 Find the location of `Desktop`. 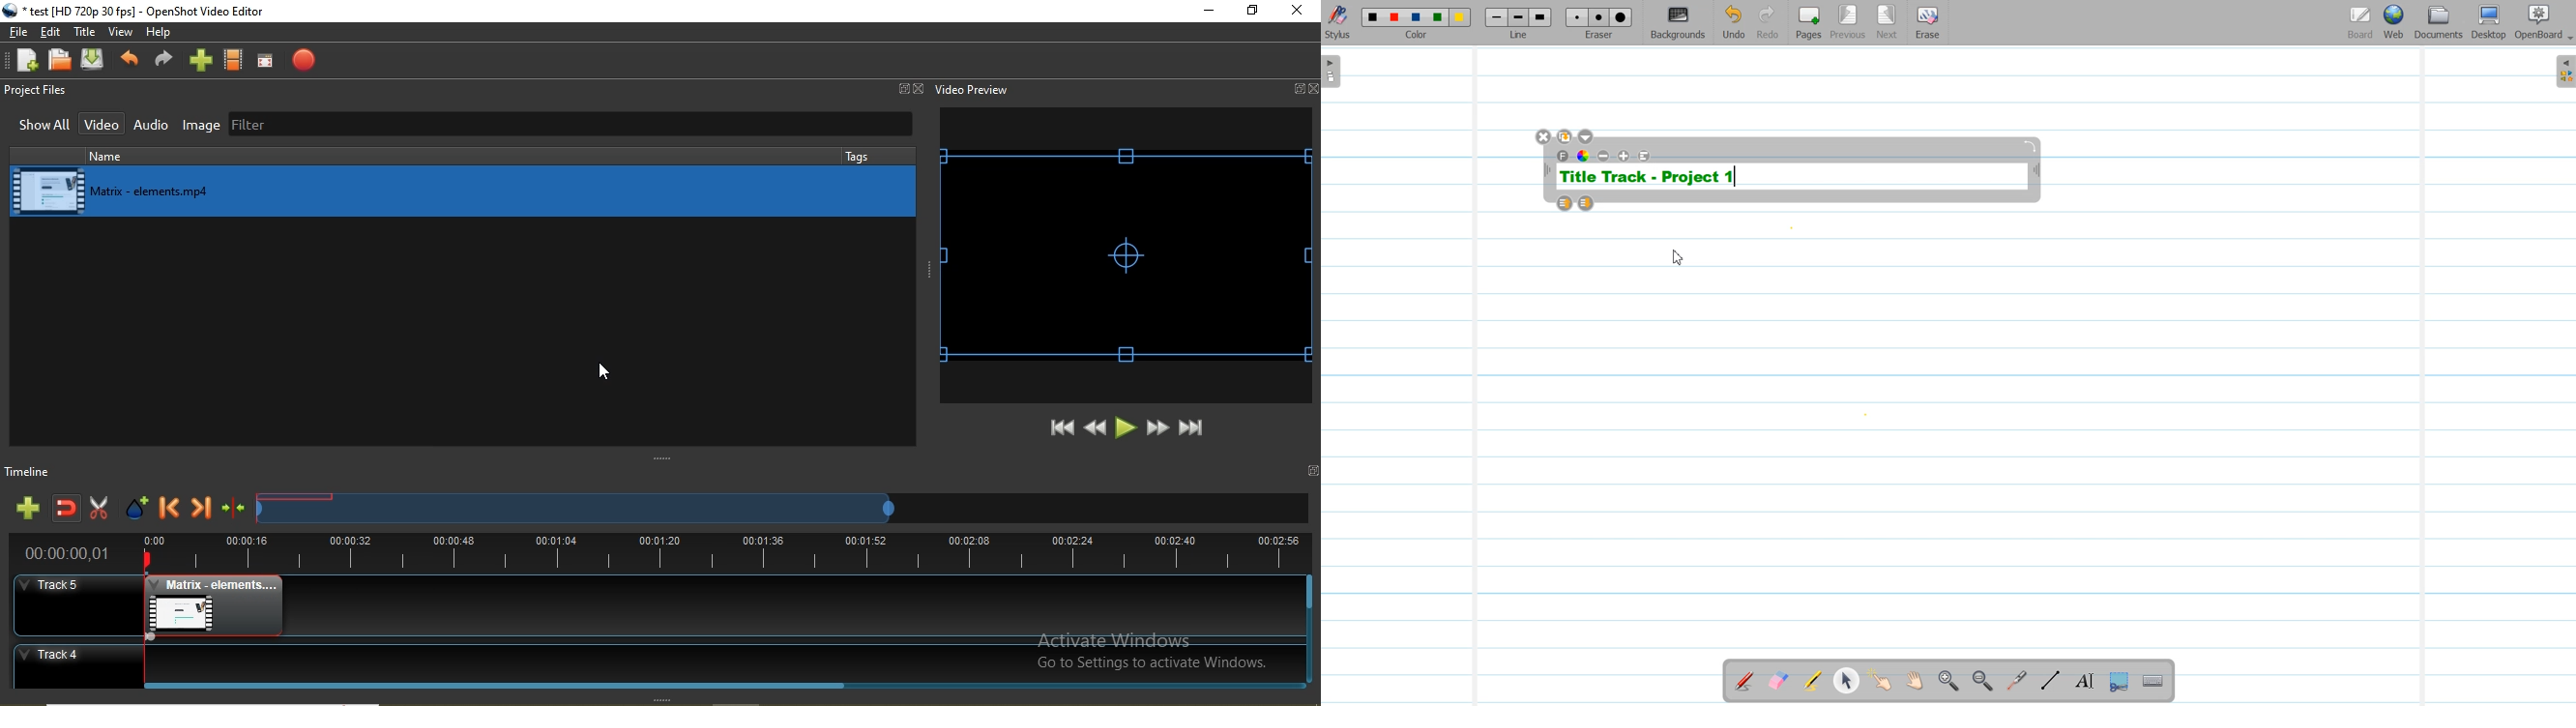

Desktop is located at coordinates (2489, 23).